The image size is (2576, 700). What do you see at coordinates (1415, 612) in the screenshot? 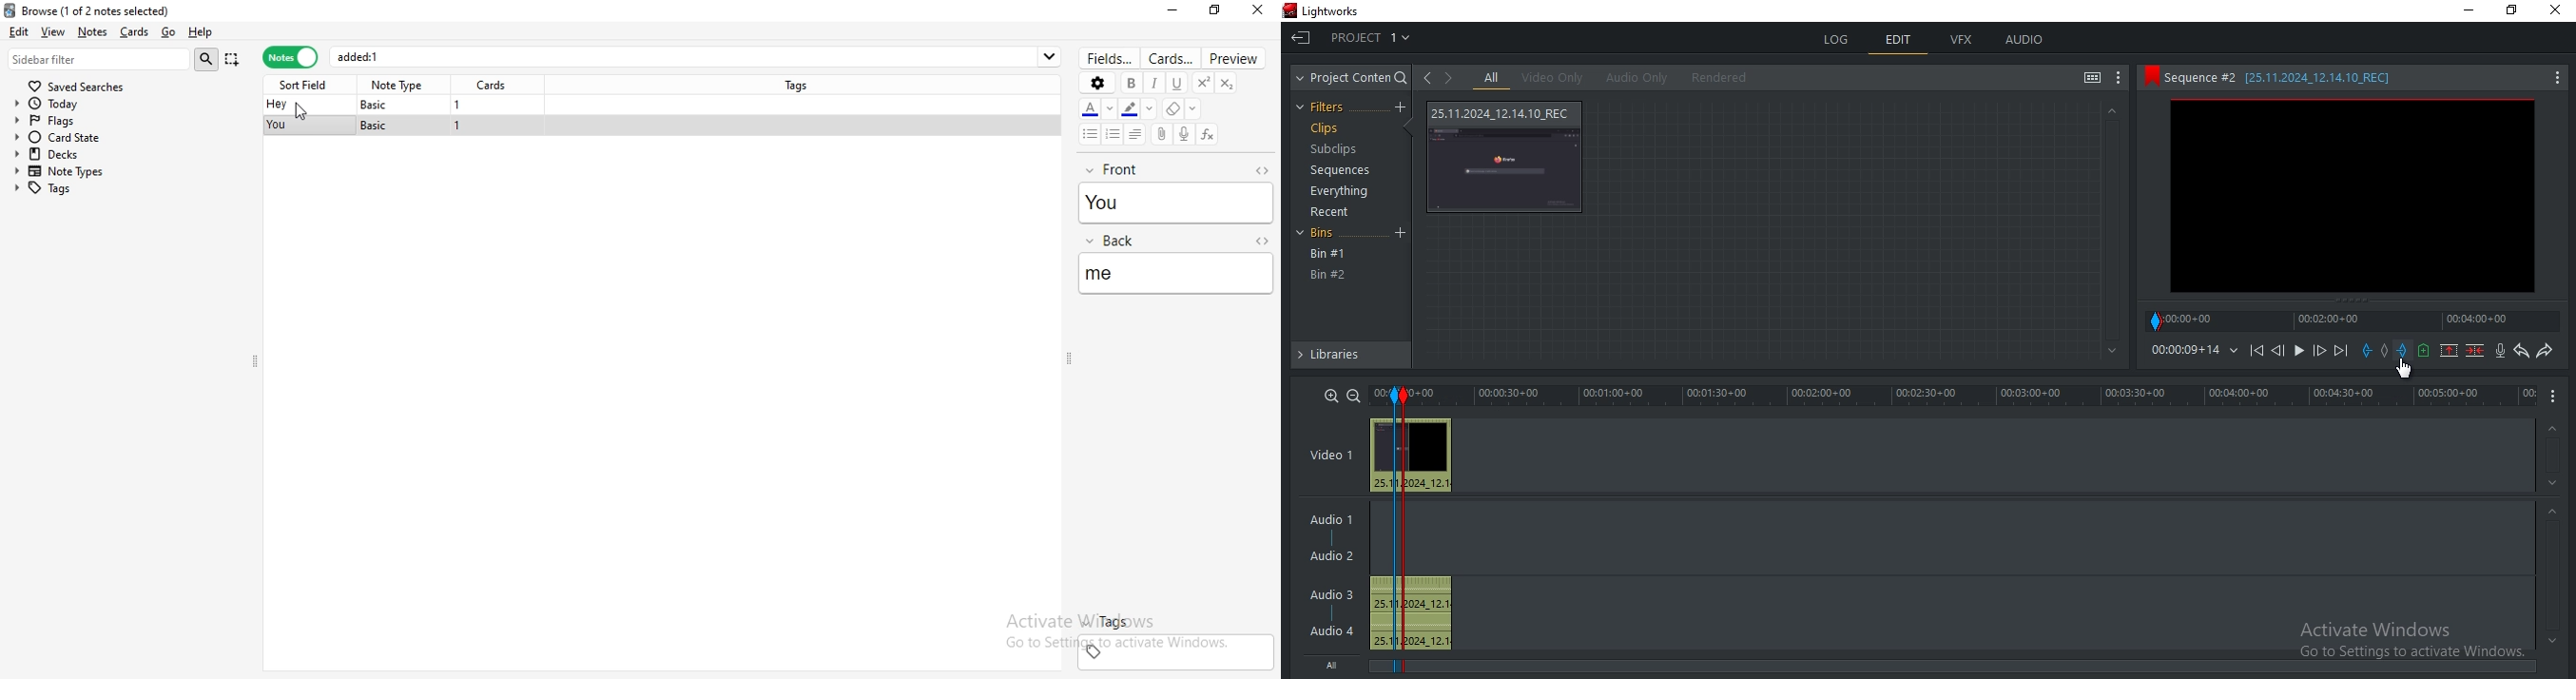
I see `audio` at bounding box center [1415, 612].